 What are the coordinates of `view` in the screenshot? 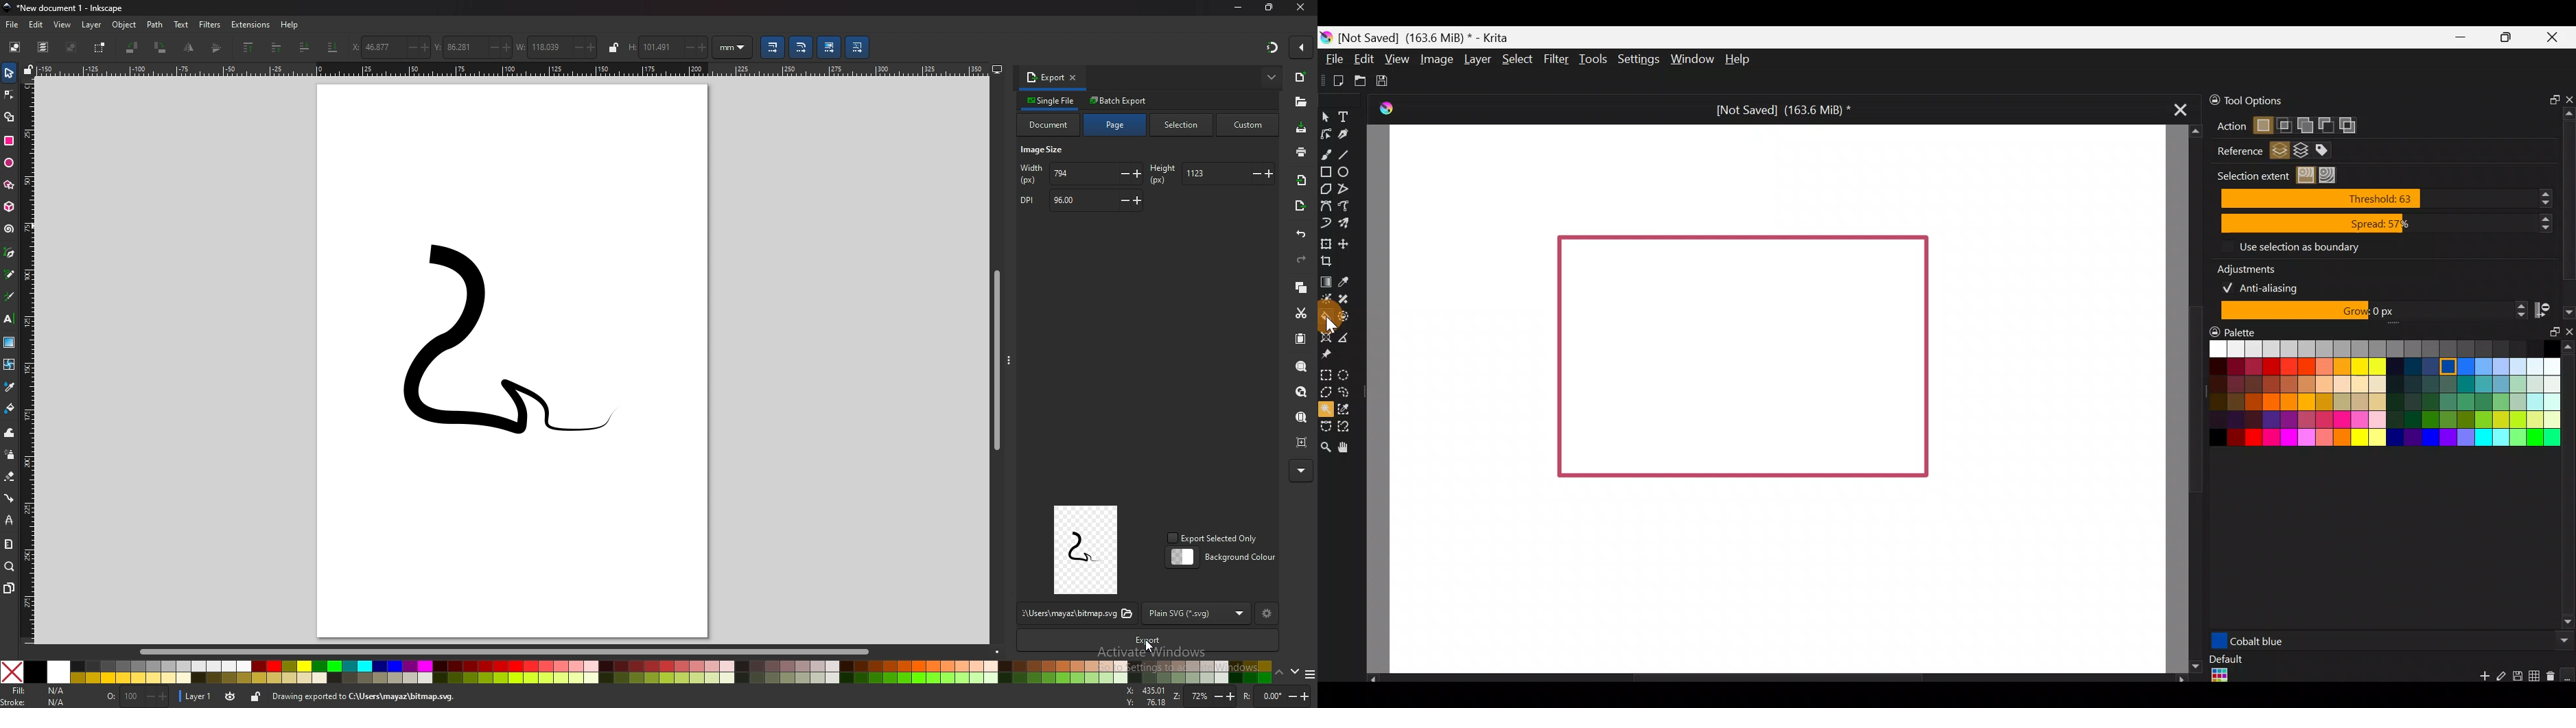 It's located at (63, 25).